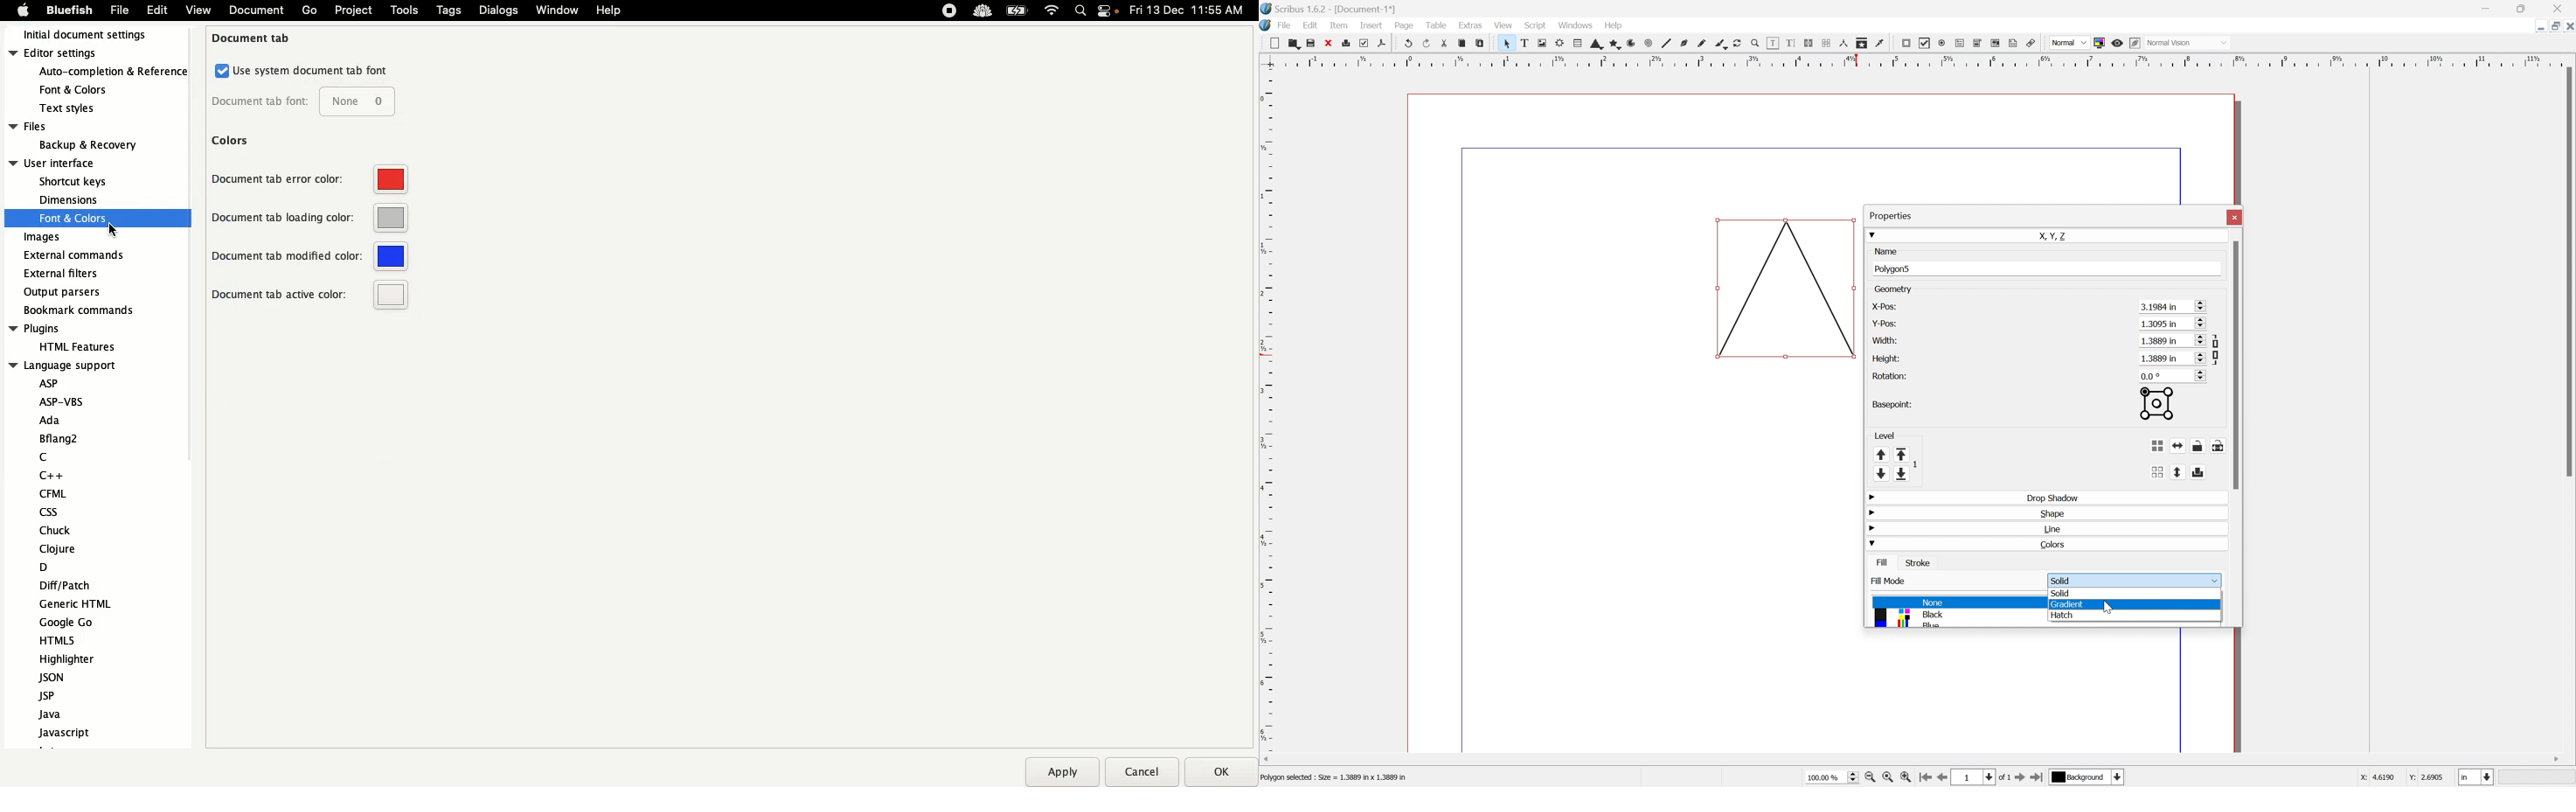  Describe the element at coordinates (1703, 43) in the screenshot. I see `Freehand line` at that location.